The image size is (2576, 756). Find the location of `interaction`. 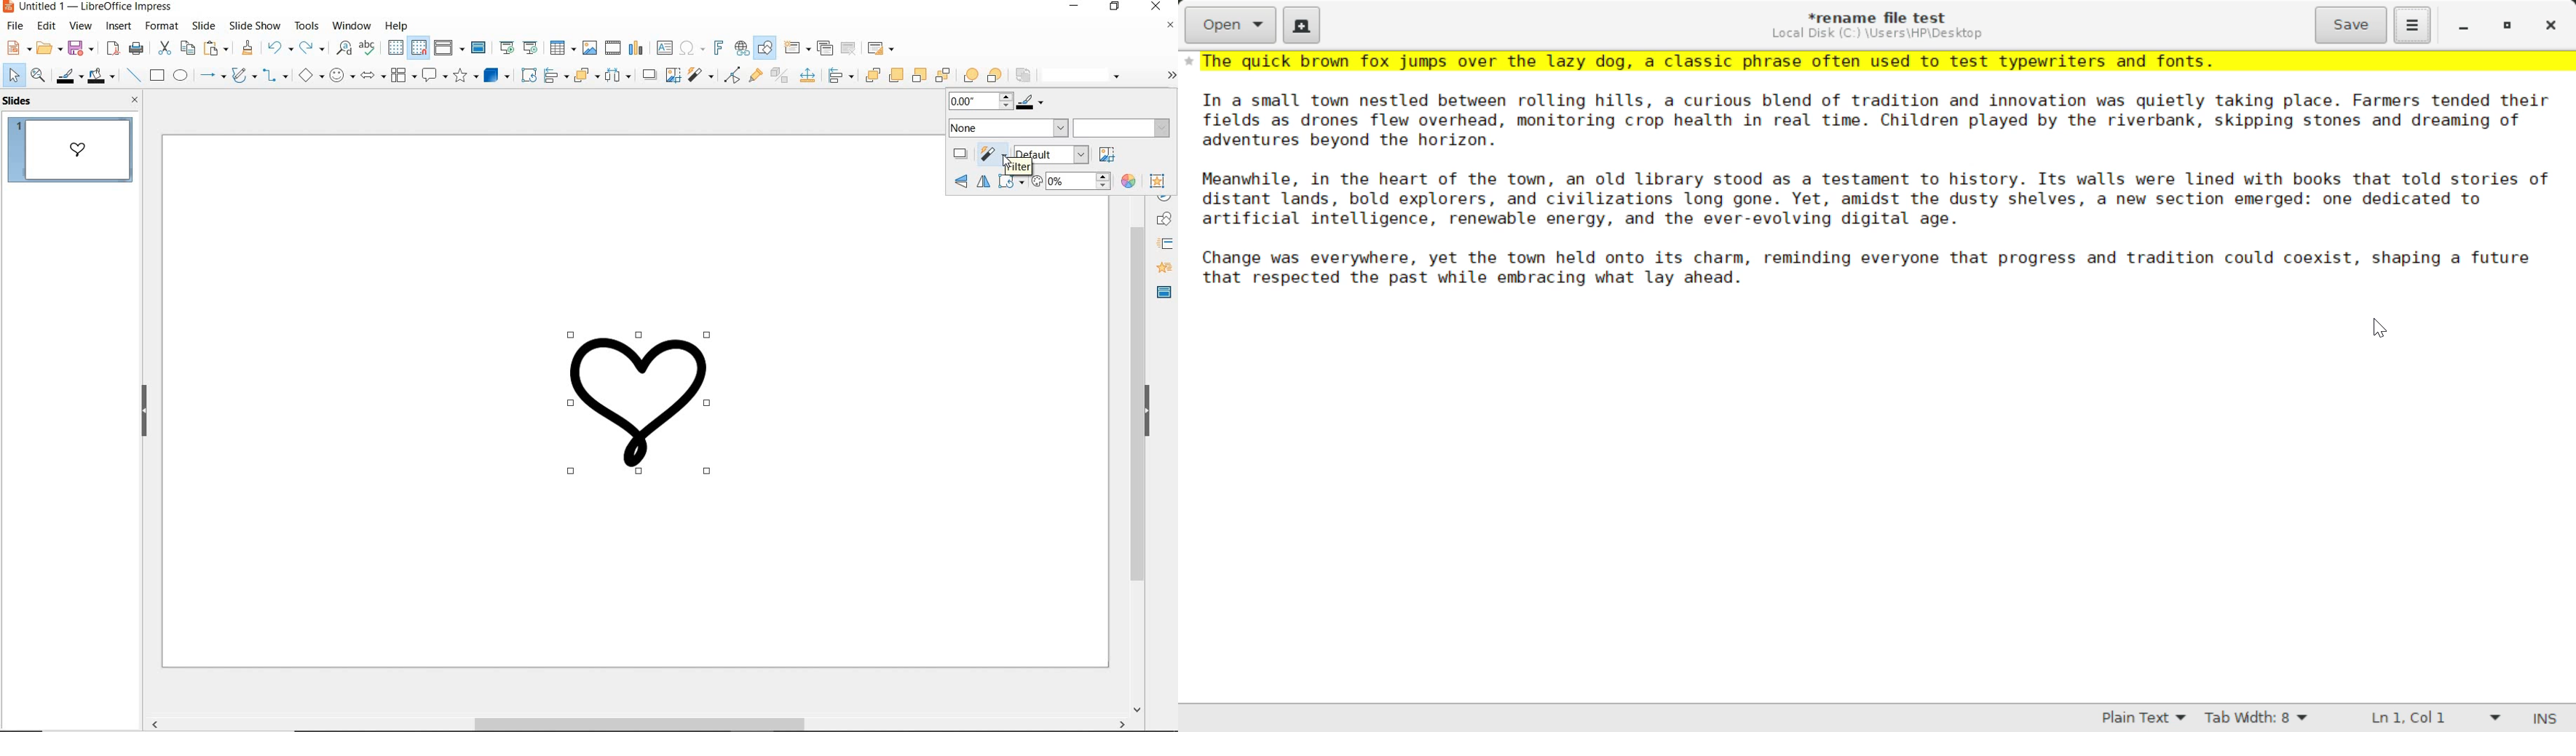

interaction is located at coordinates (1158, 181).